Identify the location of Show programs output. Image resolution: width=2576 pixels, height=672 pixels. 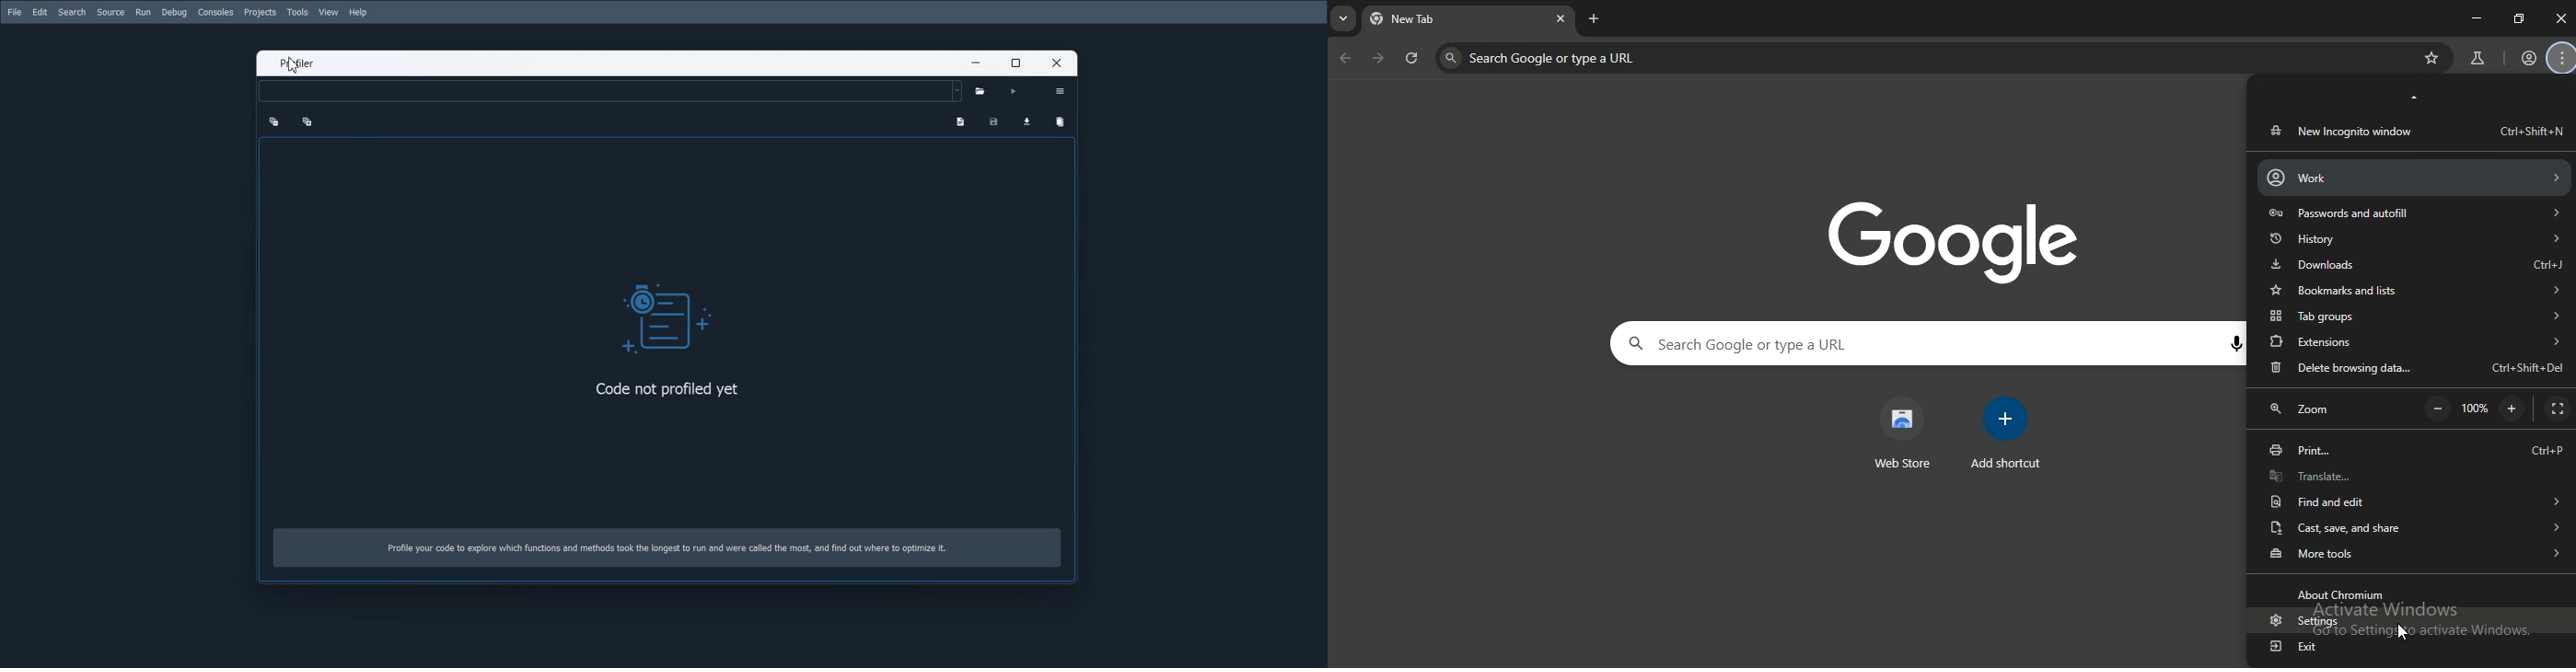
(960, 120).